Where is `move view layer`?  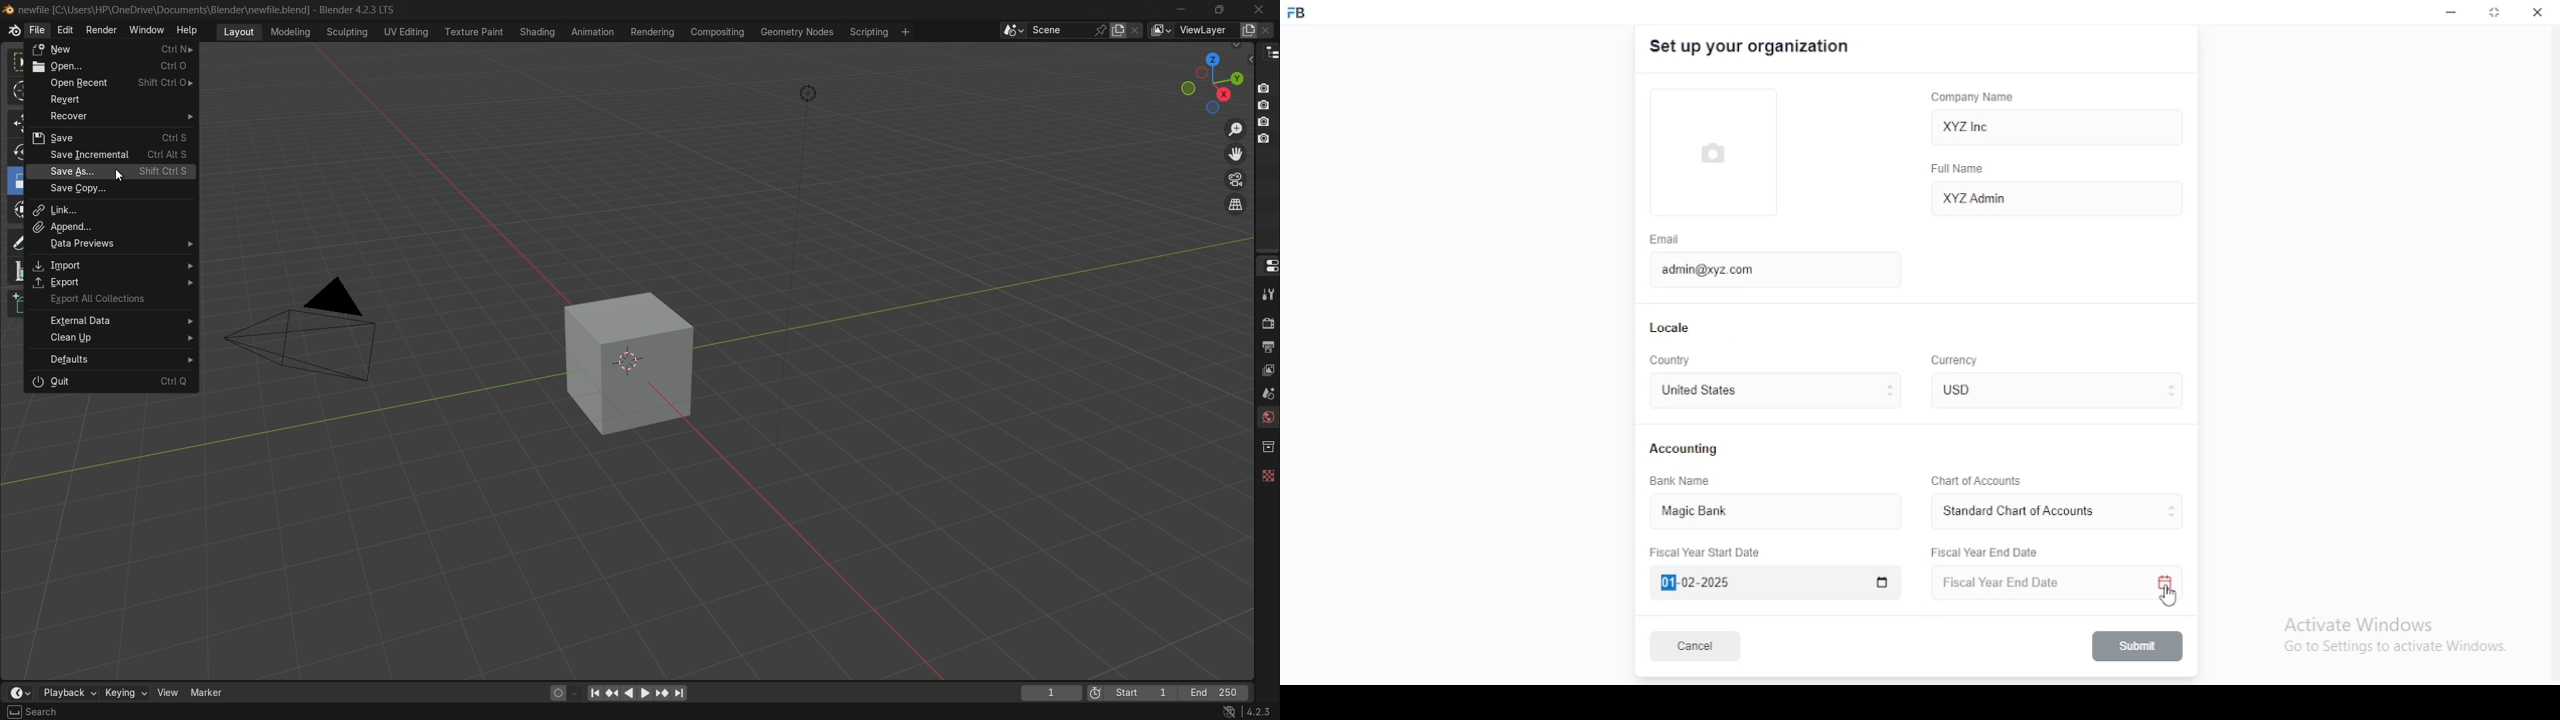
move view layer is located at coordinates (1235, 153).